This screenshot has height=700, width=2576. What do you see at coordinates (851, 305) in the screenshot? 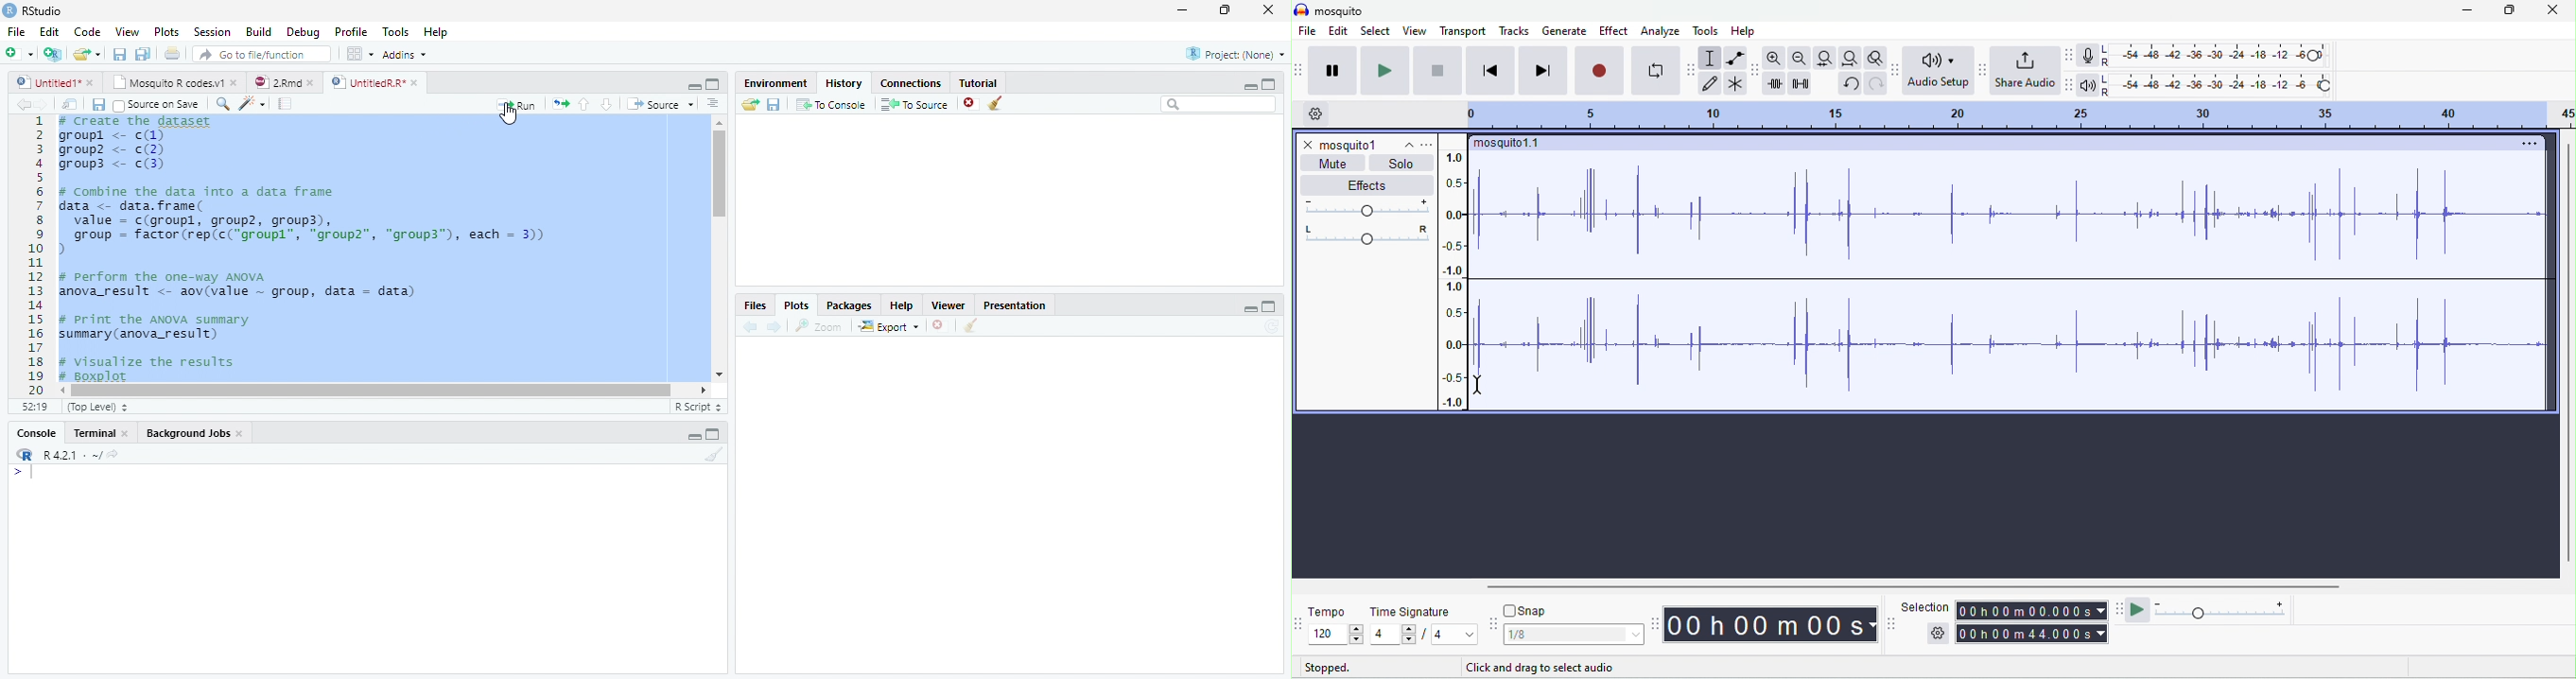
I see `Packages` at bounding box center [851, 305].